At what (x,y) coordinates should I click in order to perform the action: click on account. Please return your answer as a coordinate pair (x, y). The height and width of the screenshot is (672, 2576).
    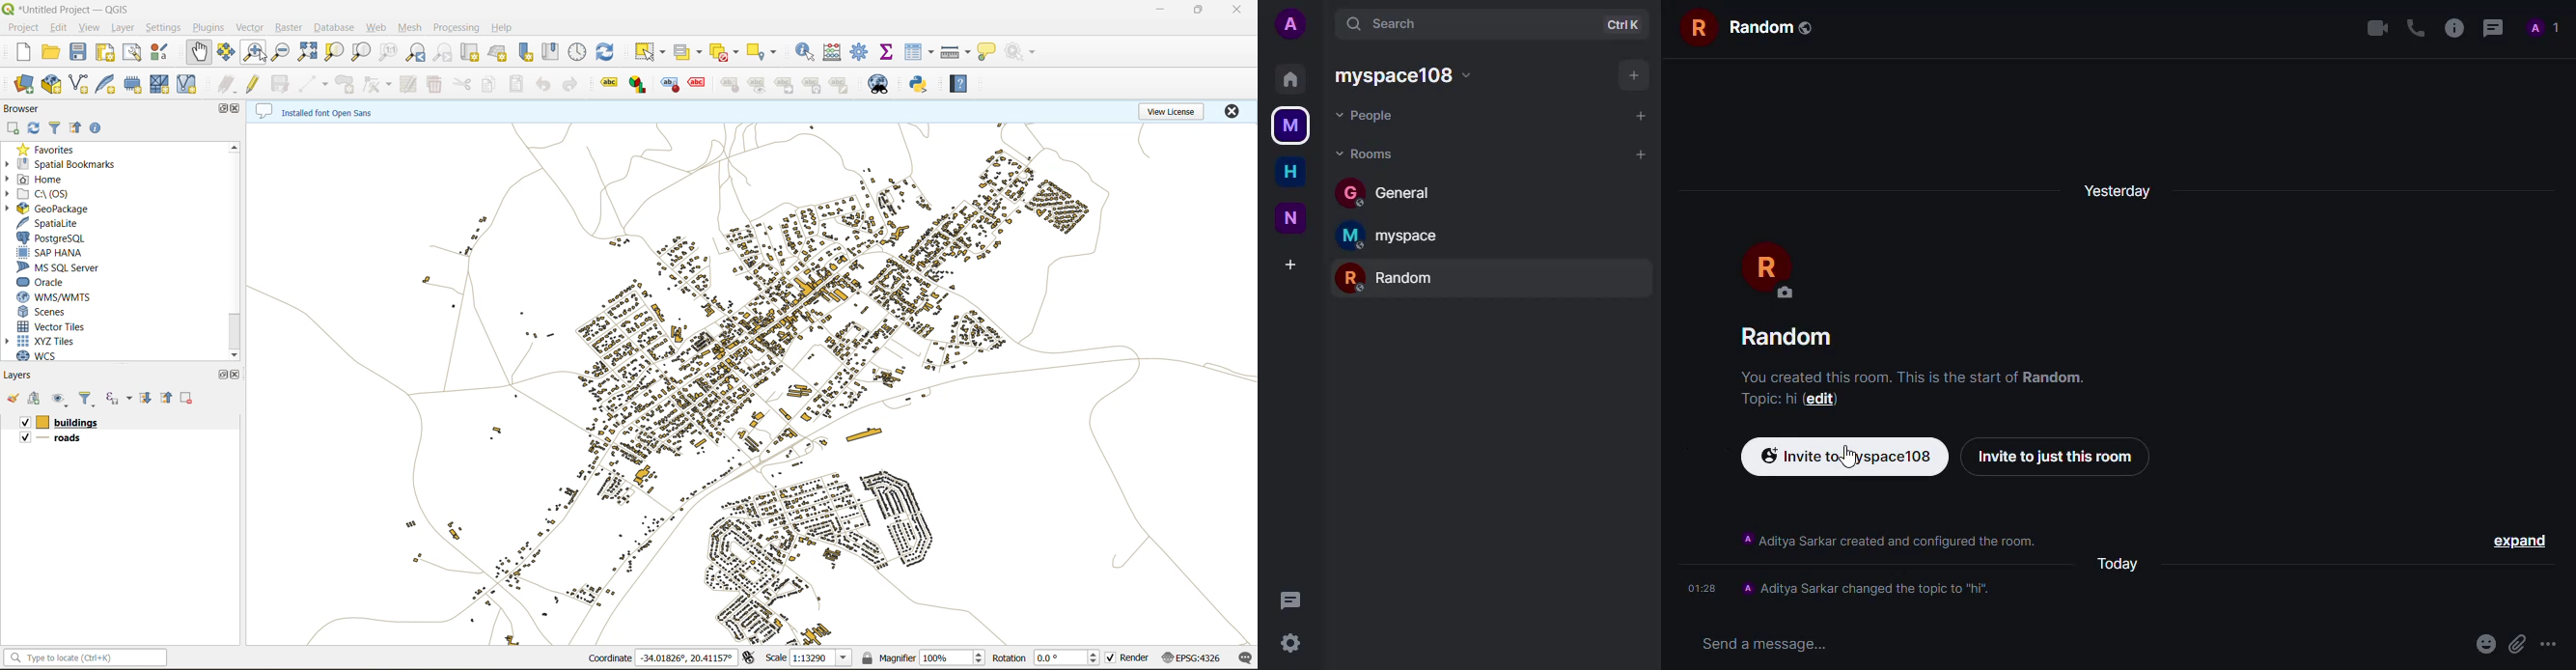
    Looking at the image, I should click on (1289, 24).